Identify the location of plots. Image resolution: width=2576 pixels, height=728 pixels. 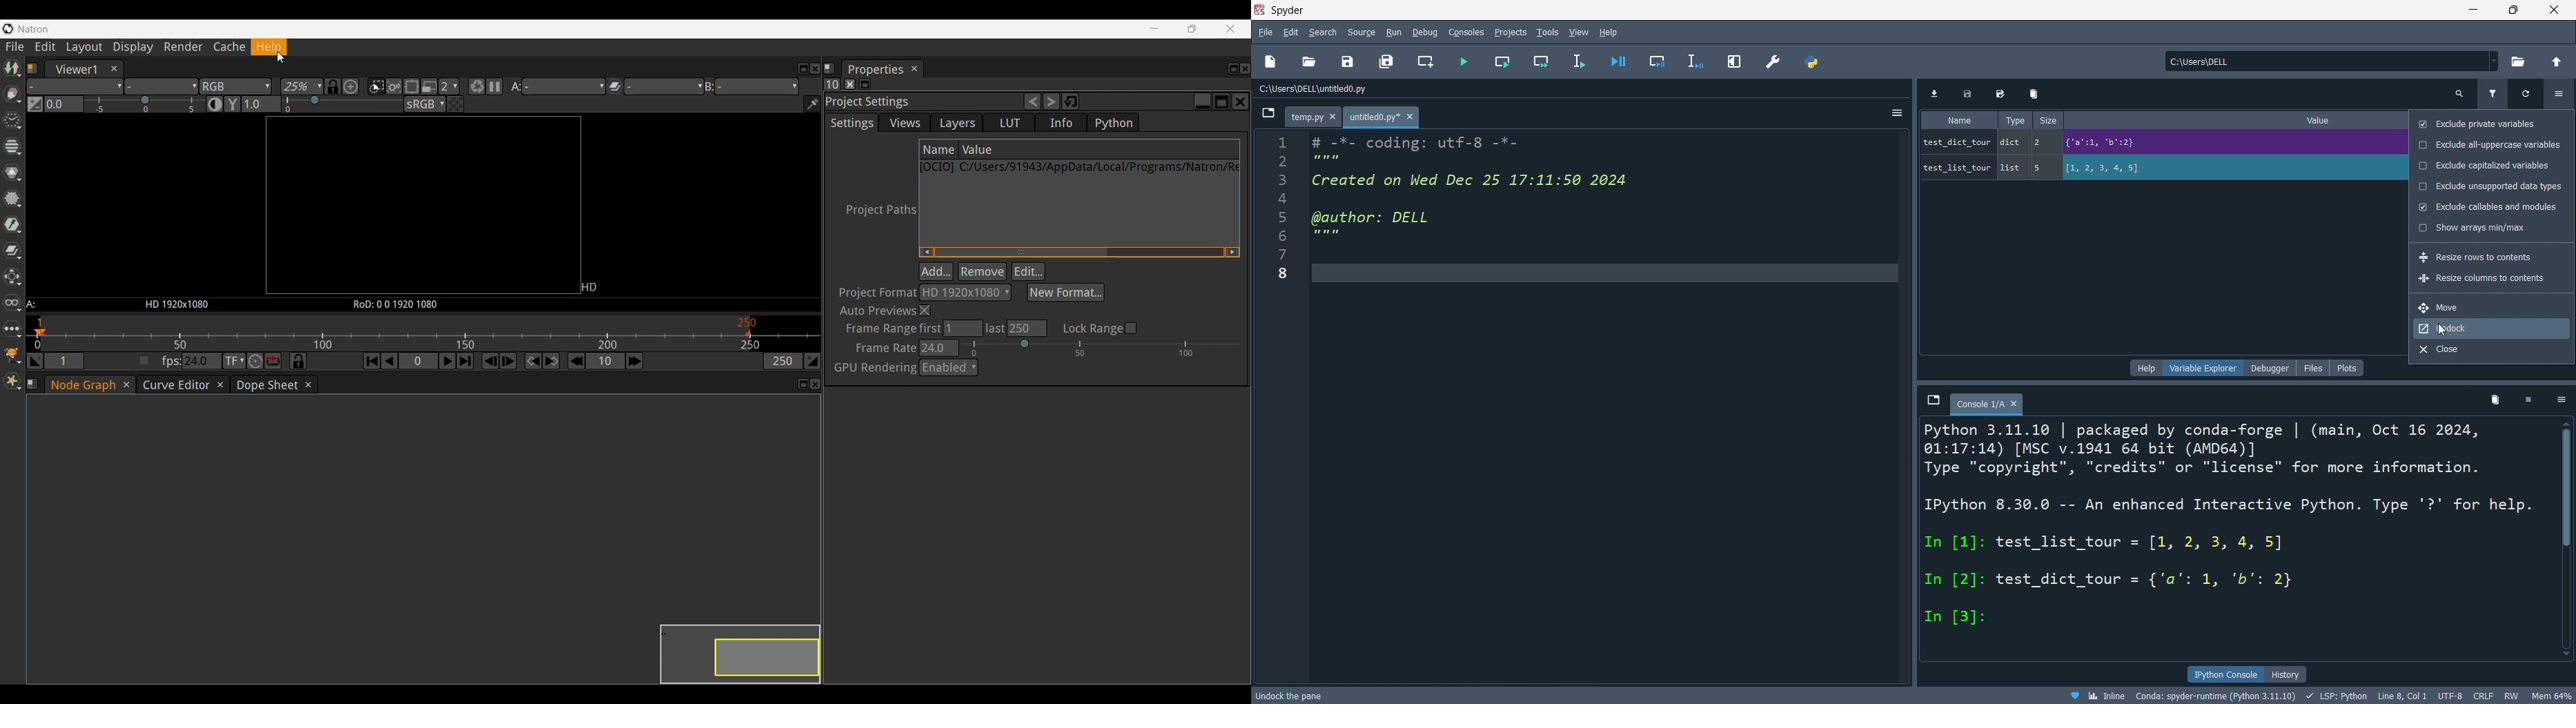
(2347, 366).